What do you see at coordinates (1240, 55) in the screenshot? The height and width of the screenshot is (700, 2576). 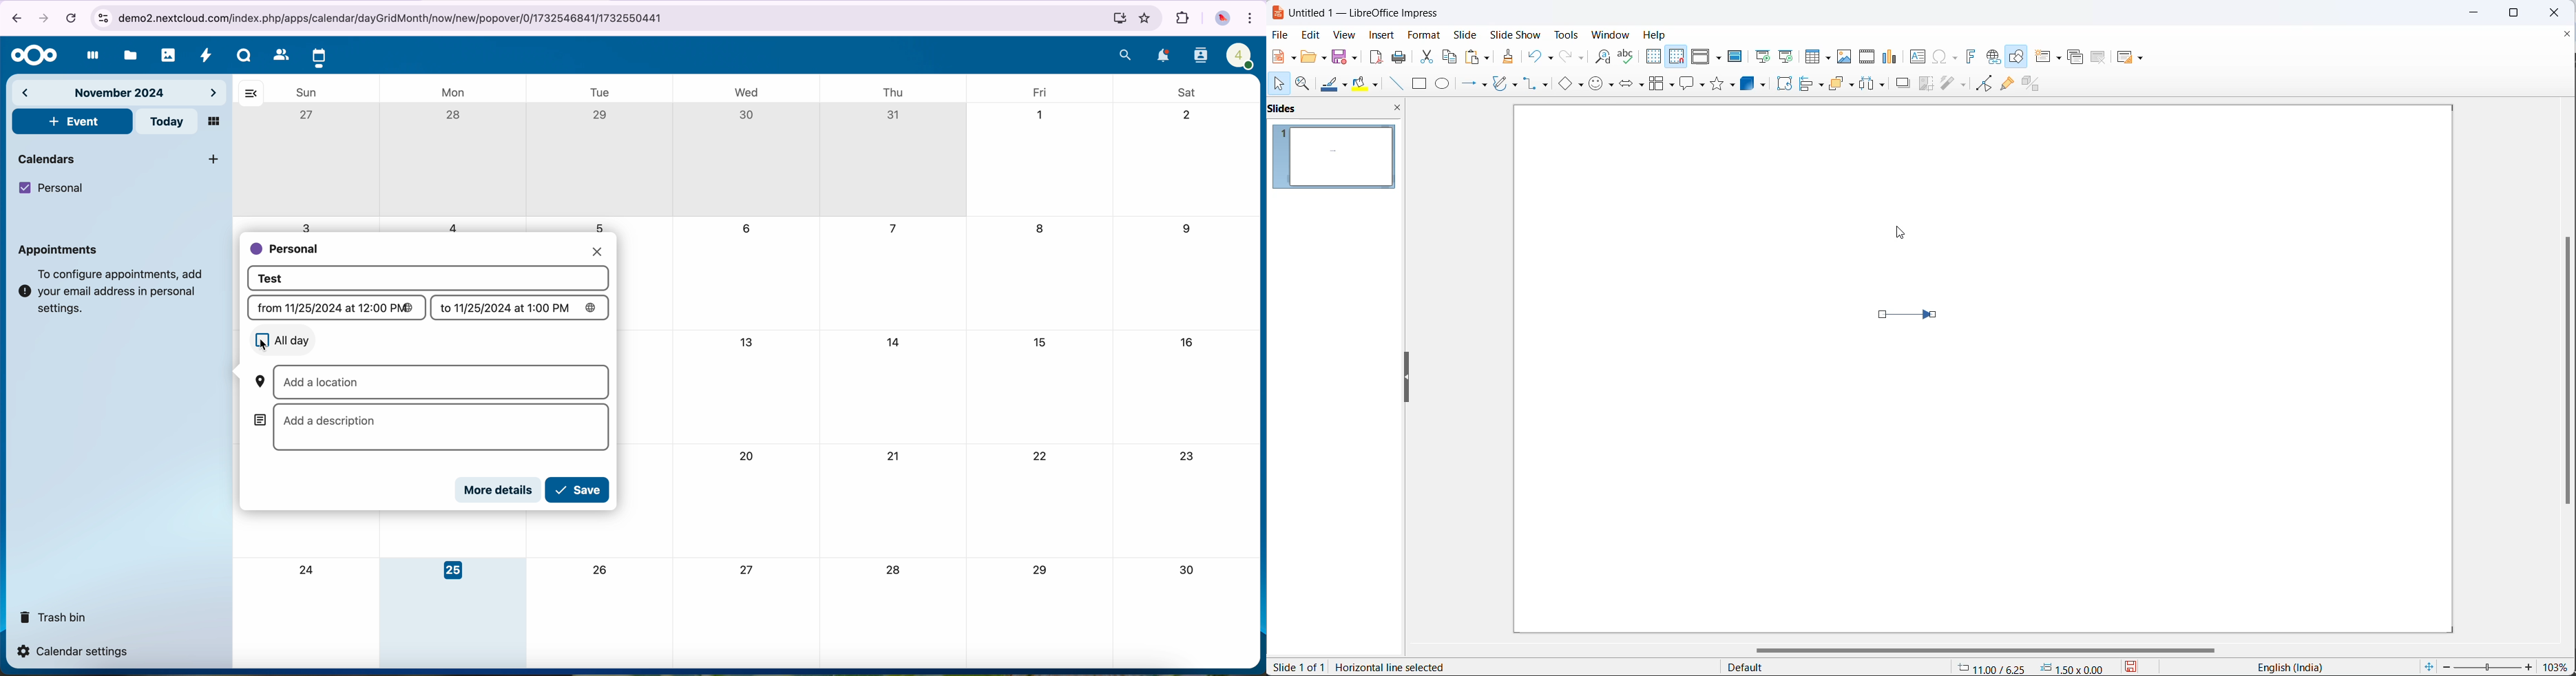 I see `profile` at bounding box center [1240, 55].